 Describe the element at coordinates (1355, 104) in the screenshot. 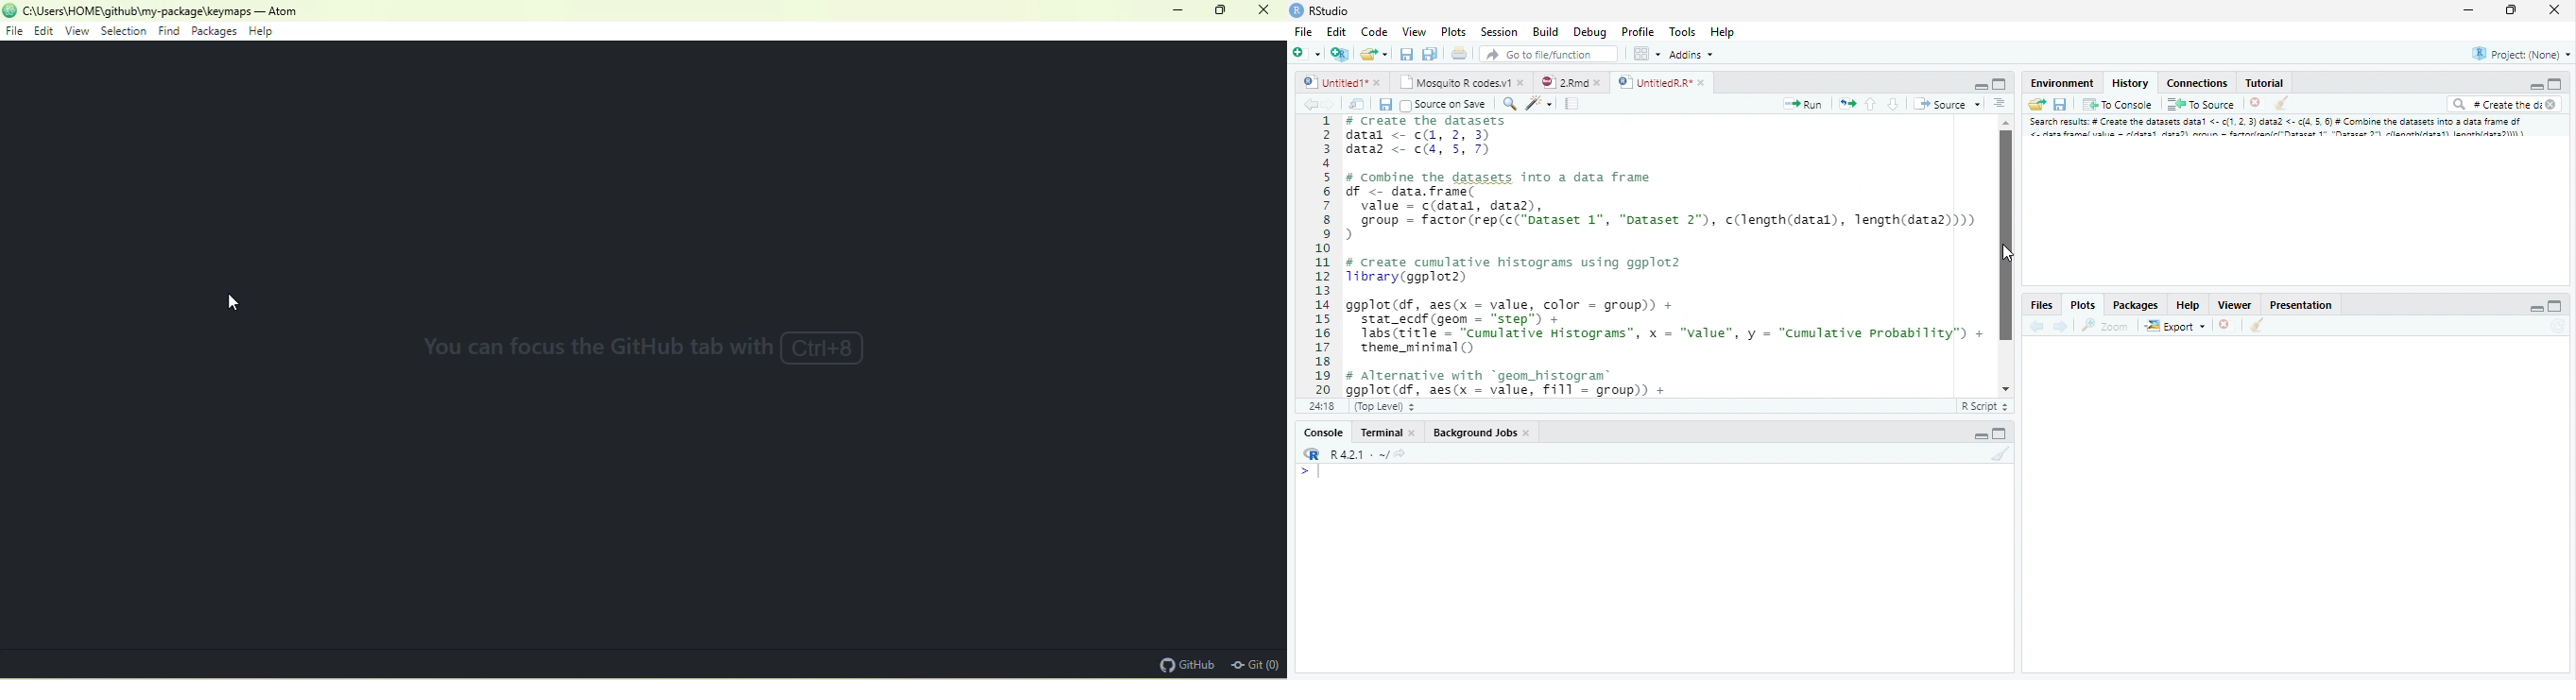

I see `Show in the new window` at that location.